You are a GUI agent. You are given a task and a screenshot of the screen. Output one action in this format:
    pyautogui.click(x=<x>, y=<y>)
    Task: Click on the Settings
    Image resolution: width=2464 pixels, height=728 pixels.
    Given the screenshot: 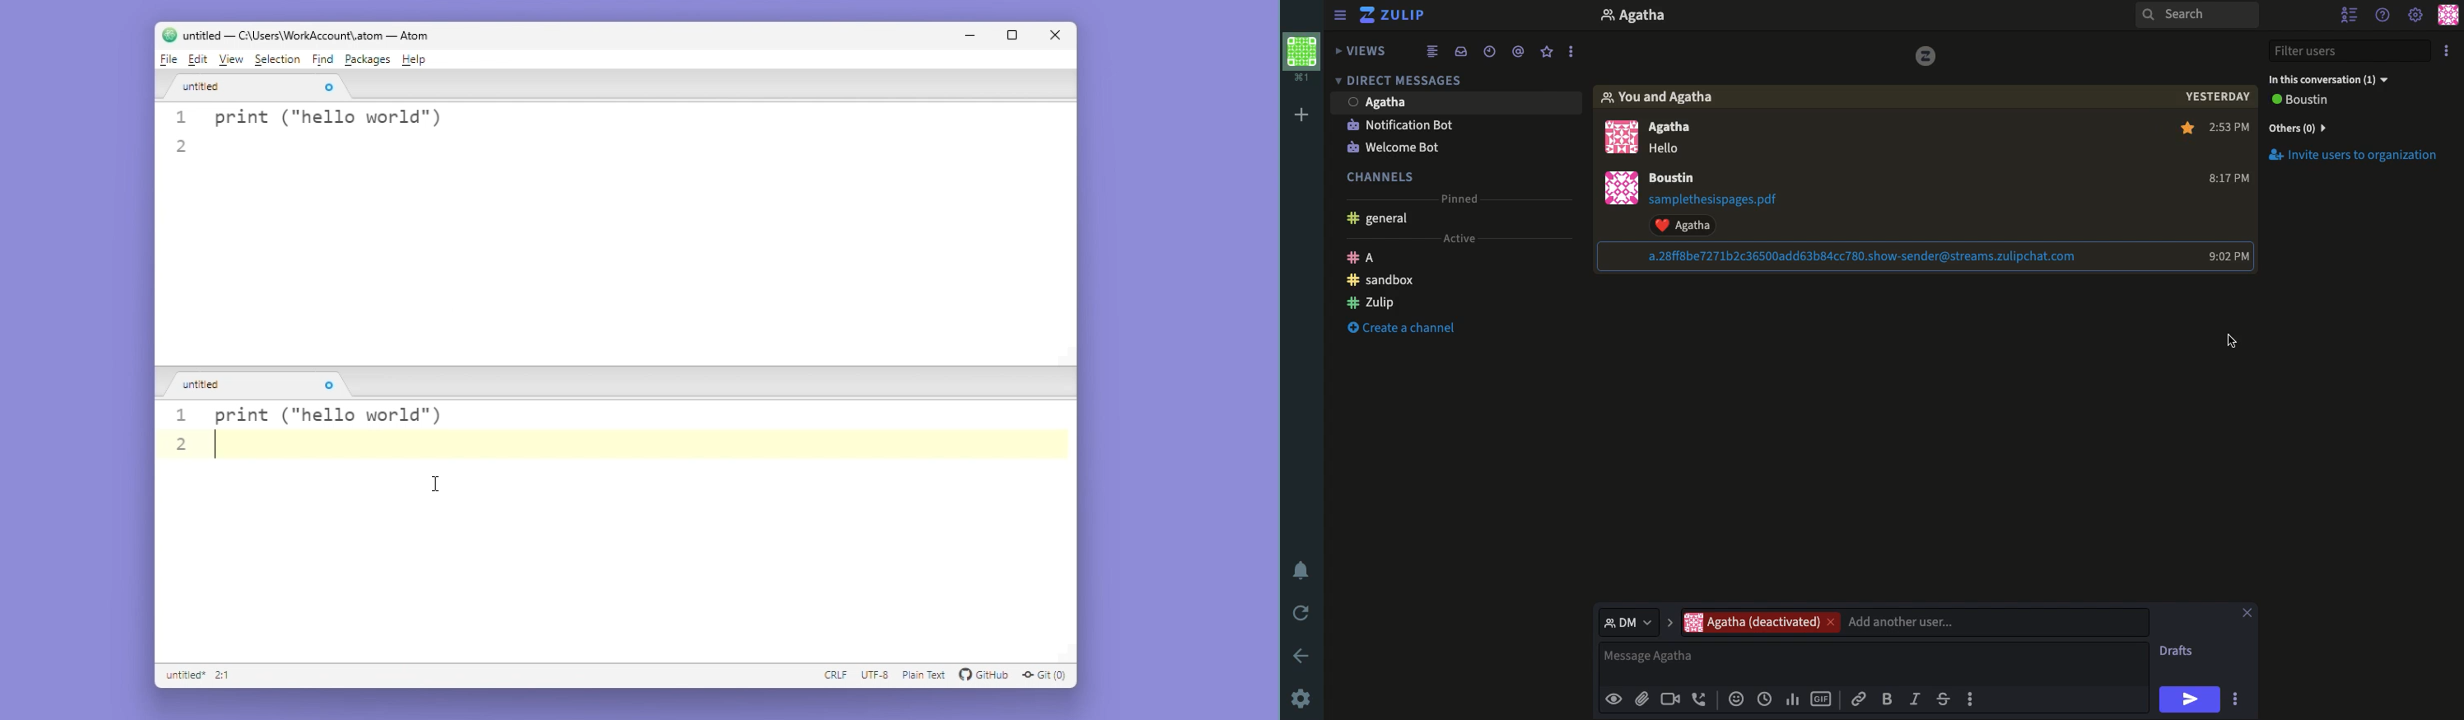 What is the action you would take?
    pyautogui.click(x=2417, y=15)
    